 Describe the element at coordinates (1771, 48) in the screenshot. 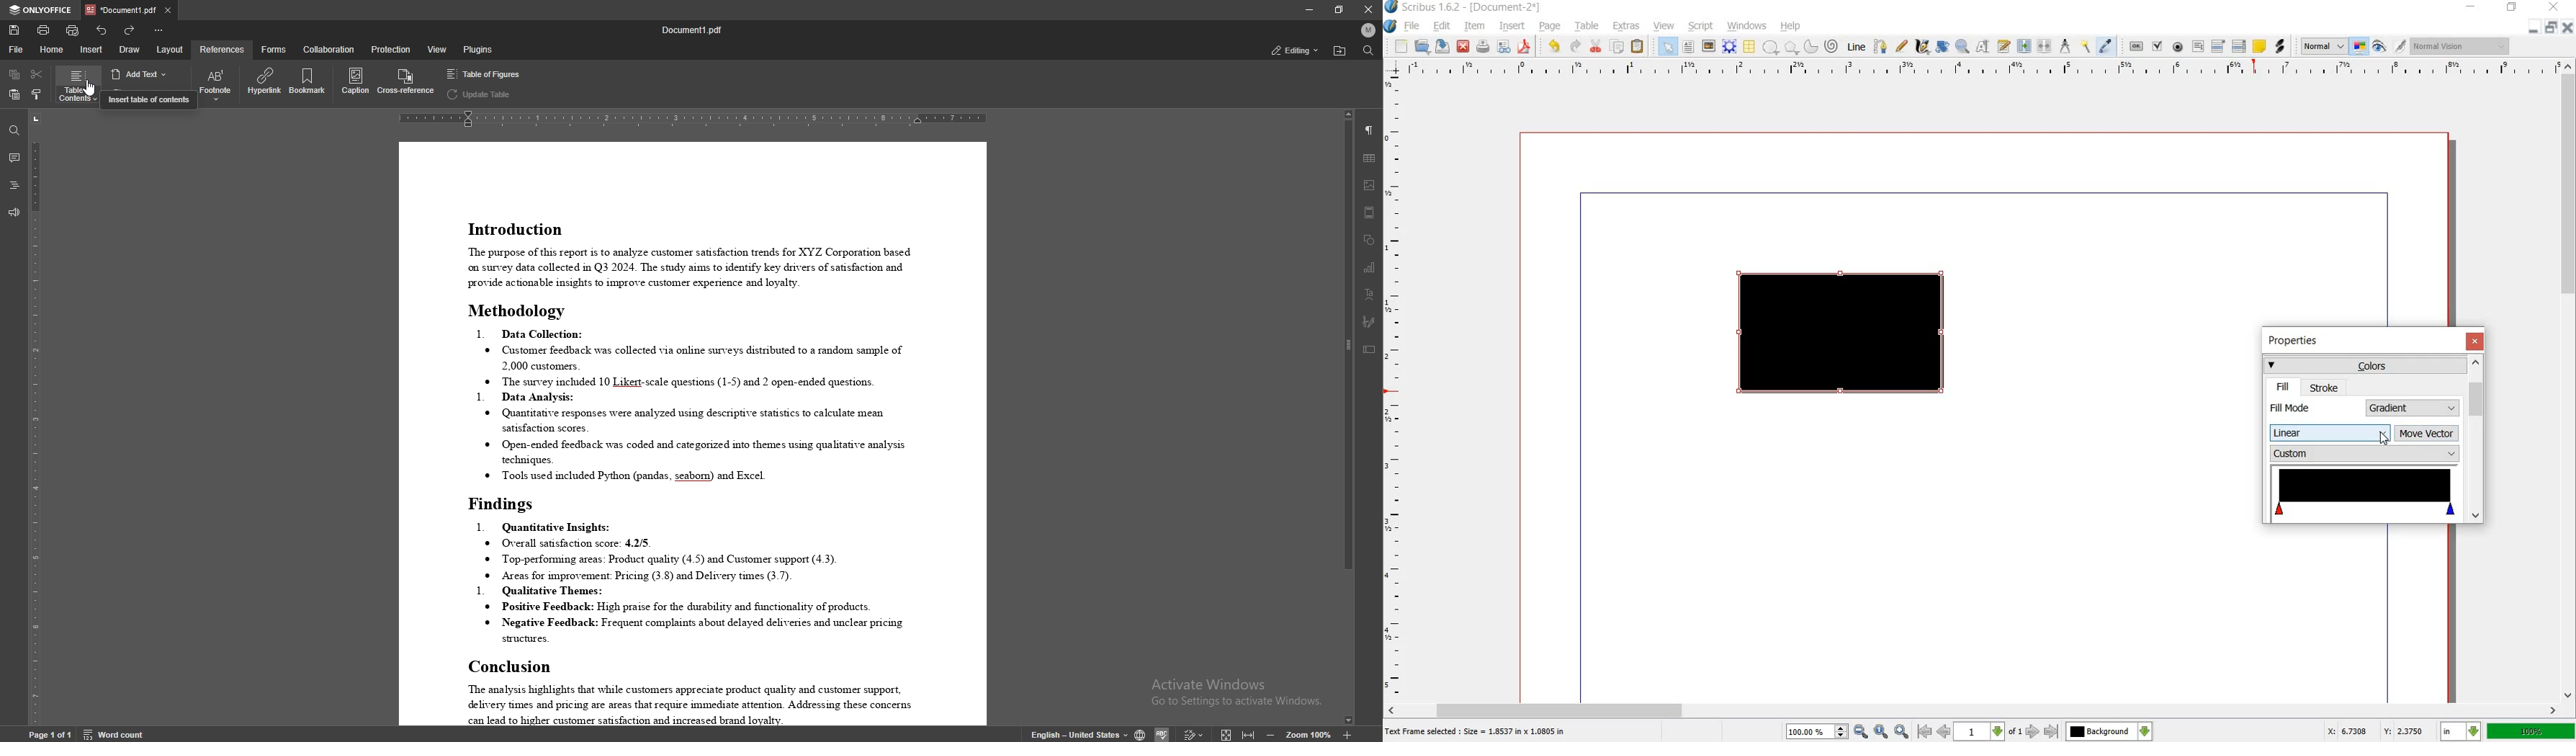

I see `shape` at that location.